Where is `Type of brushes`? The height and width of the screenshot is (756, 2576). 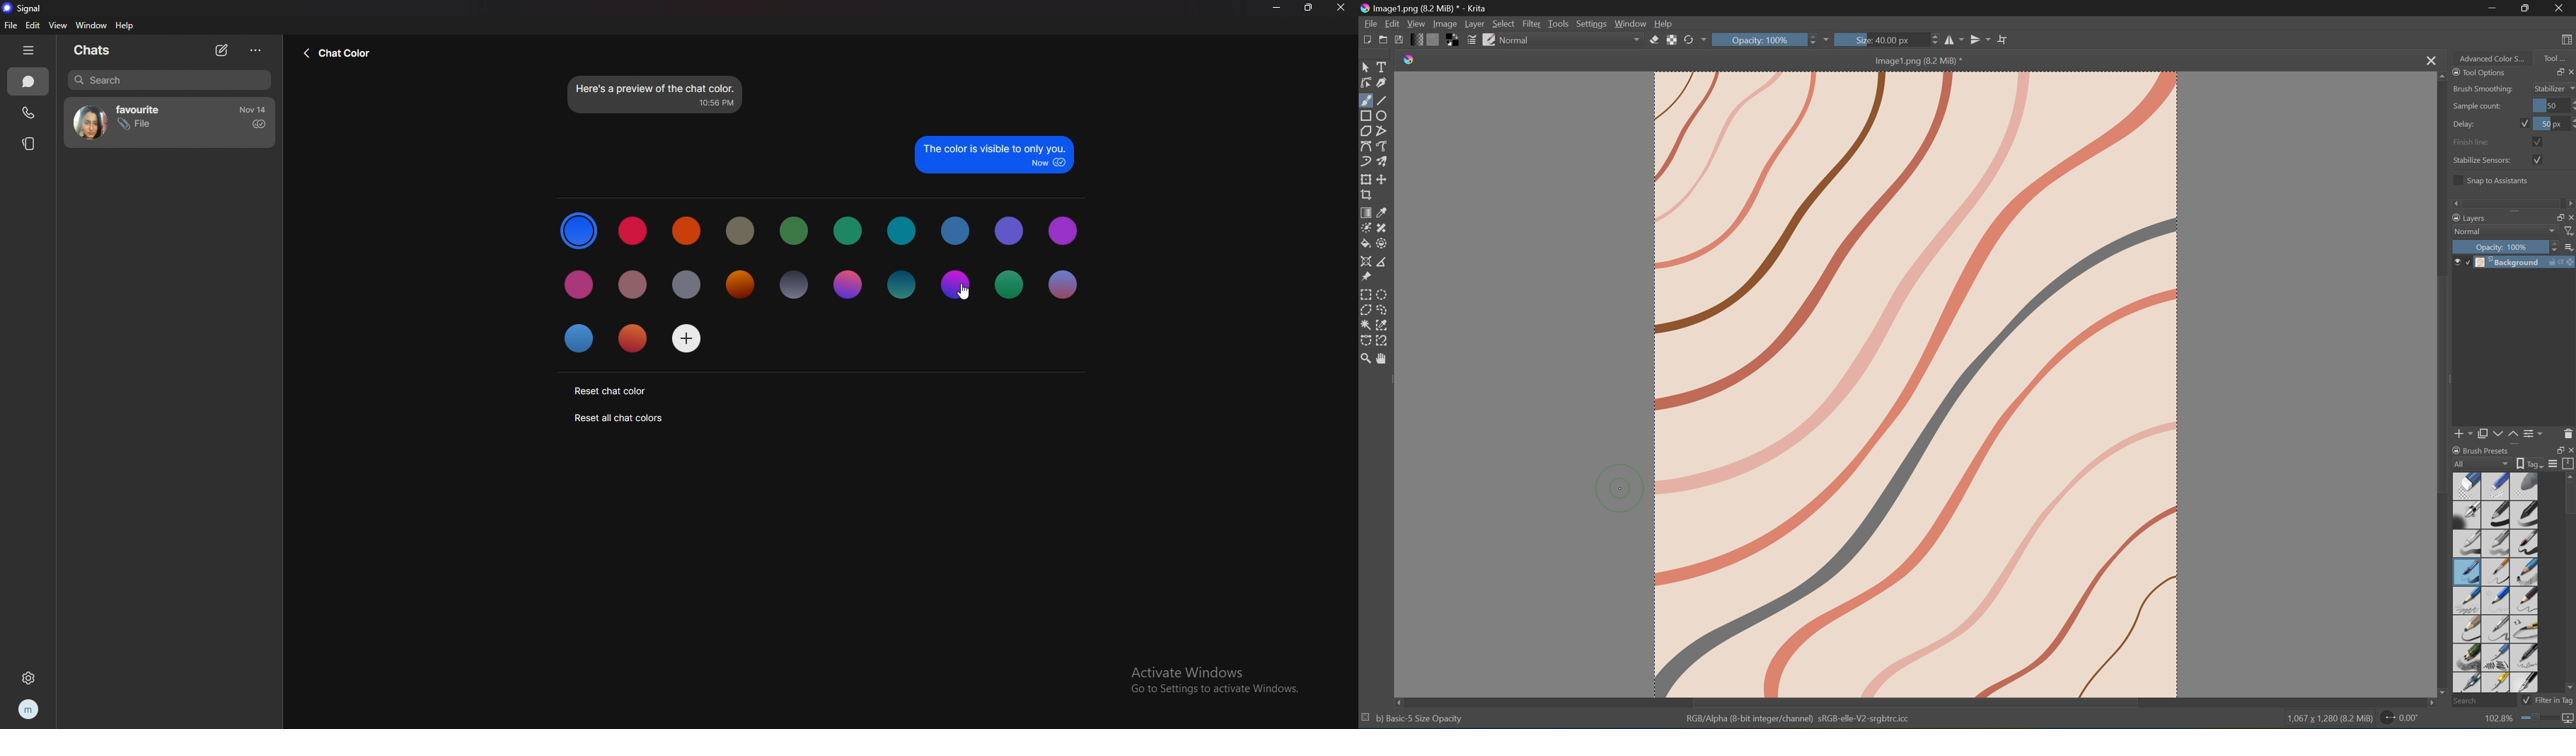 Type of brushes is located at coordinates (2495, 581).